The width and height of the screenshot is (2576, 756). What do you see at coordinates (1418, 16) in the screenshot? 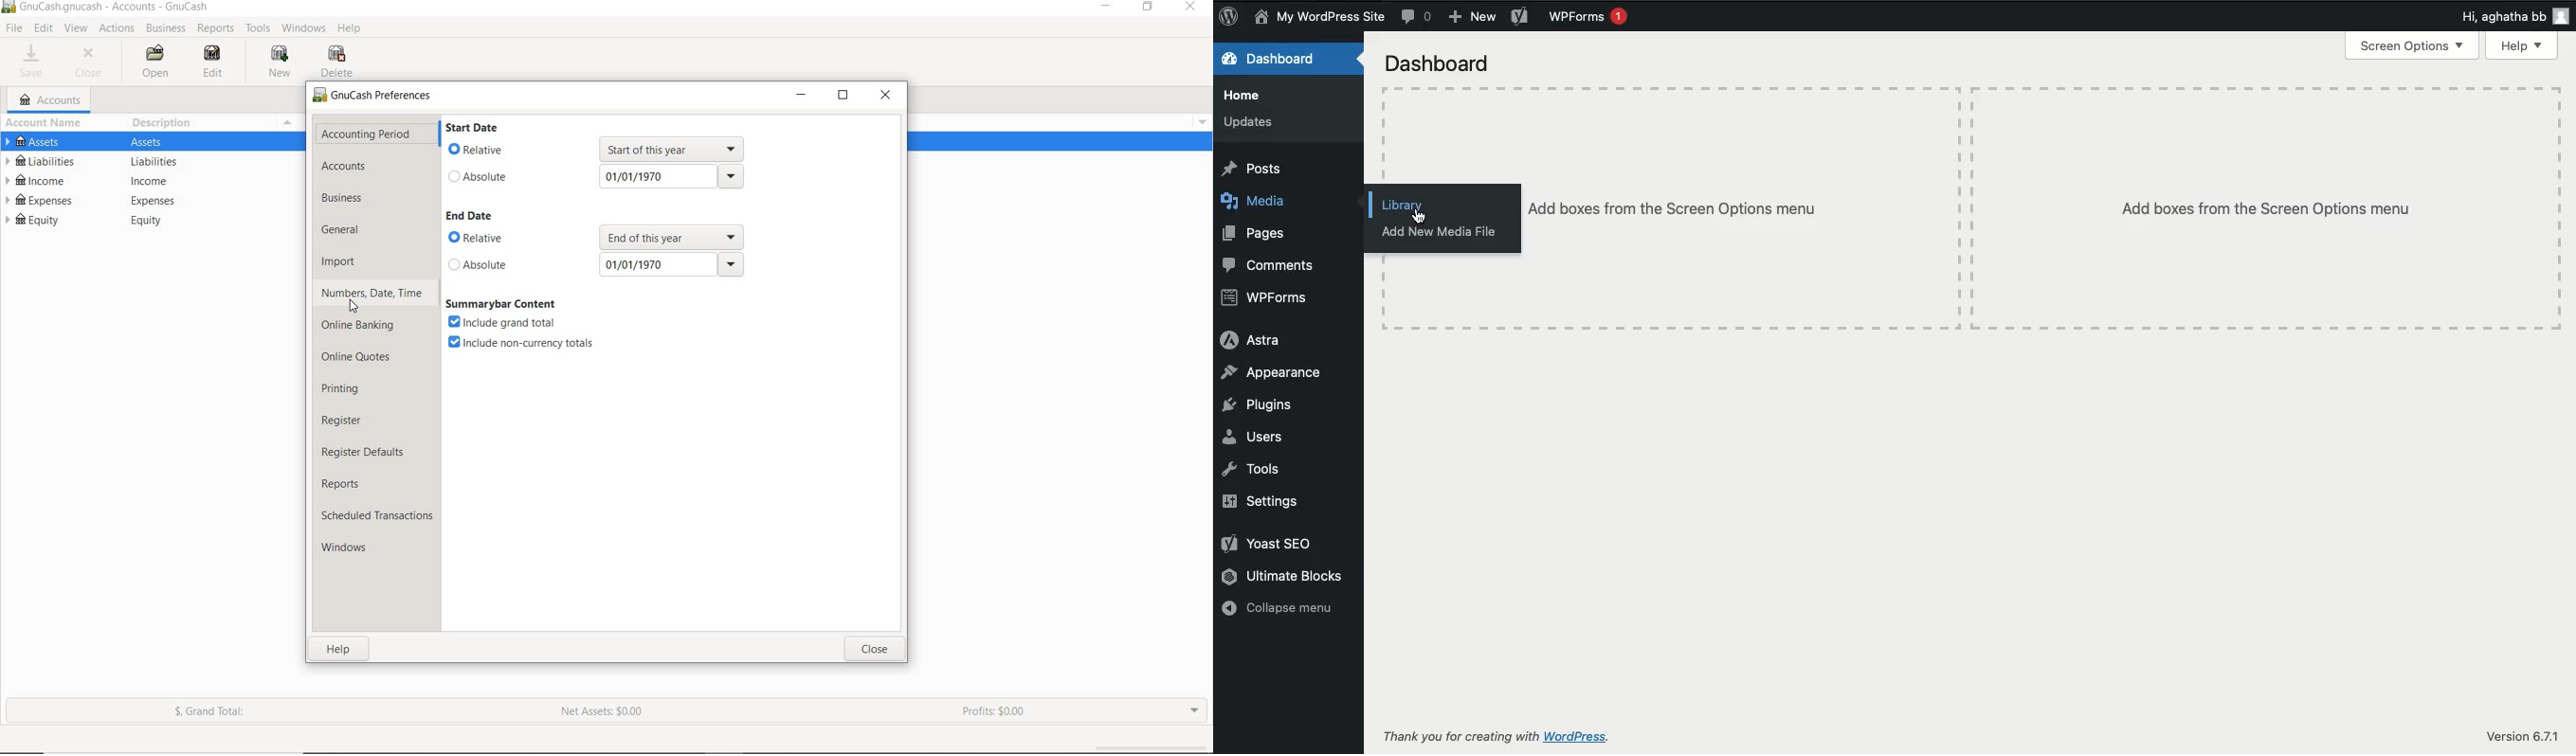
I see `Comments` at bounding box center [1418, 16].